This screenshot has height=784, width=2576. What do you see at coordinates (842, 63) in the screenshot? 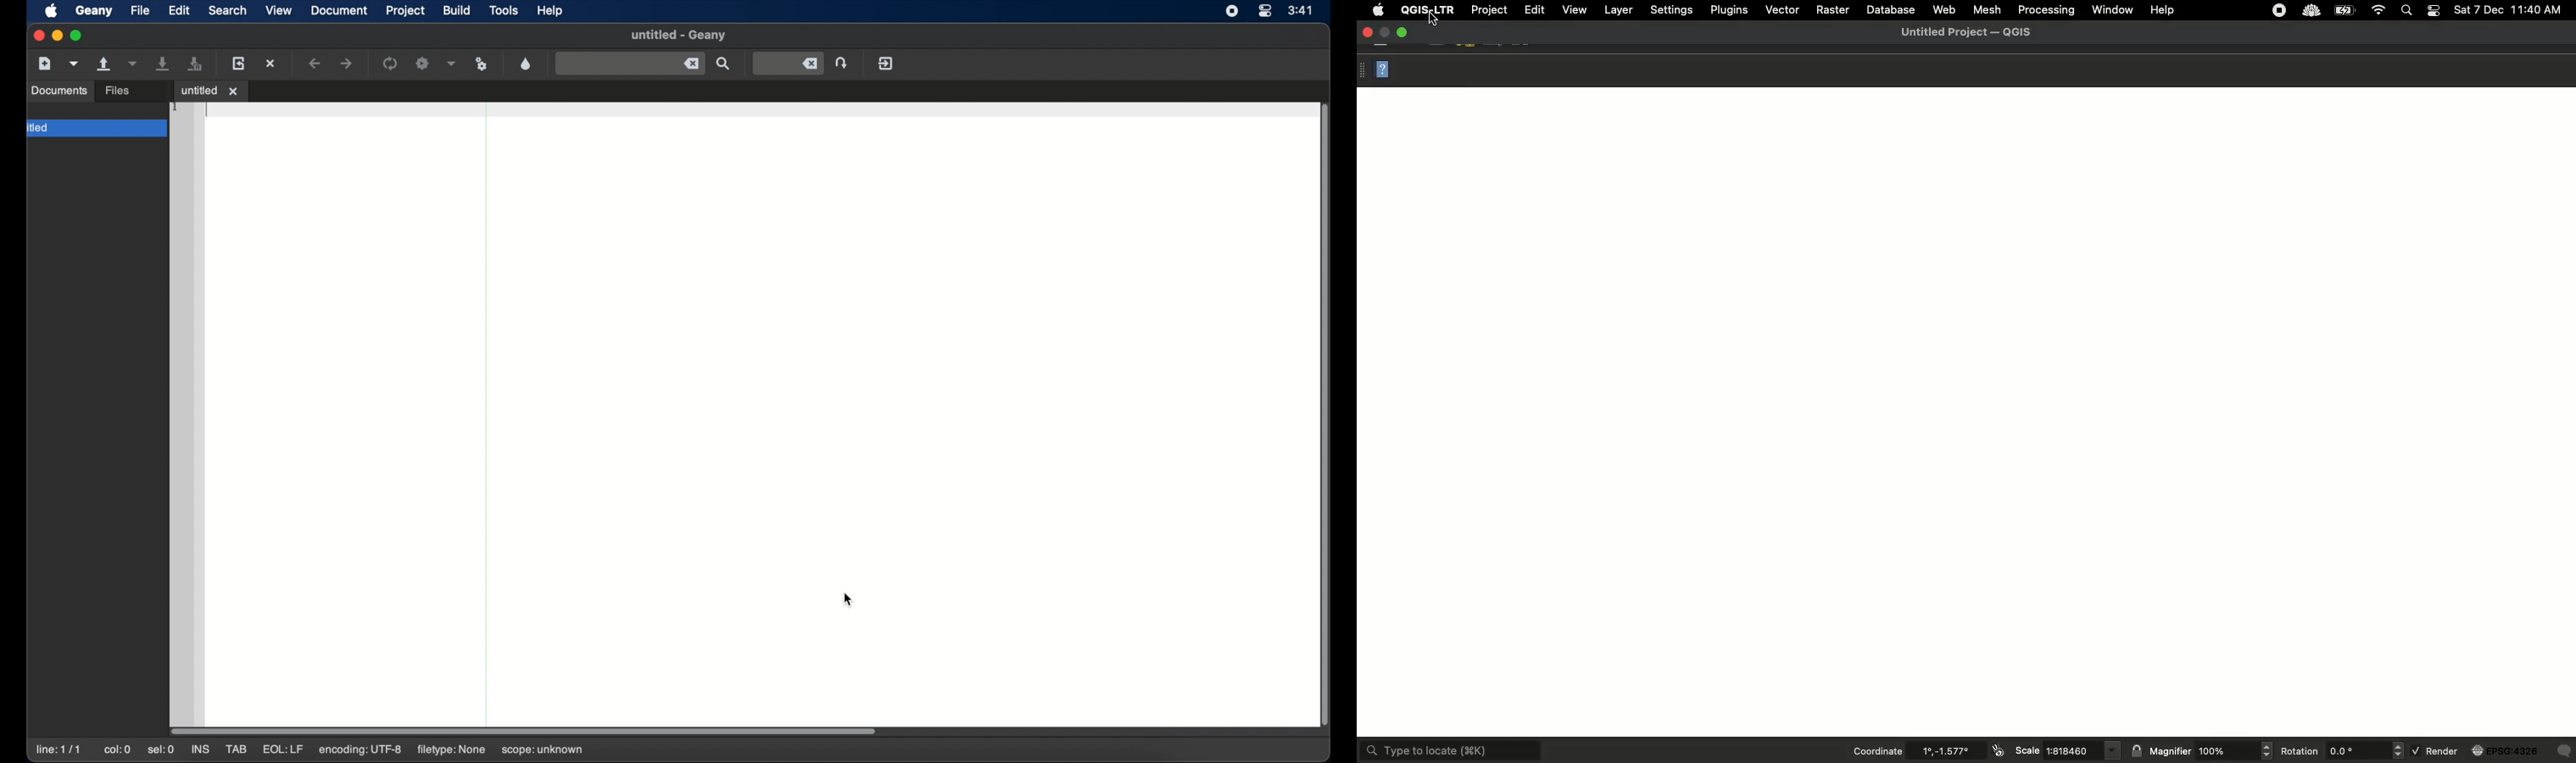
I see `jump to entered line number` at bounding box center [842, 63].